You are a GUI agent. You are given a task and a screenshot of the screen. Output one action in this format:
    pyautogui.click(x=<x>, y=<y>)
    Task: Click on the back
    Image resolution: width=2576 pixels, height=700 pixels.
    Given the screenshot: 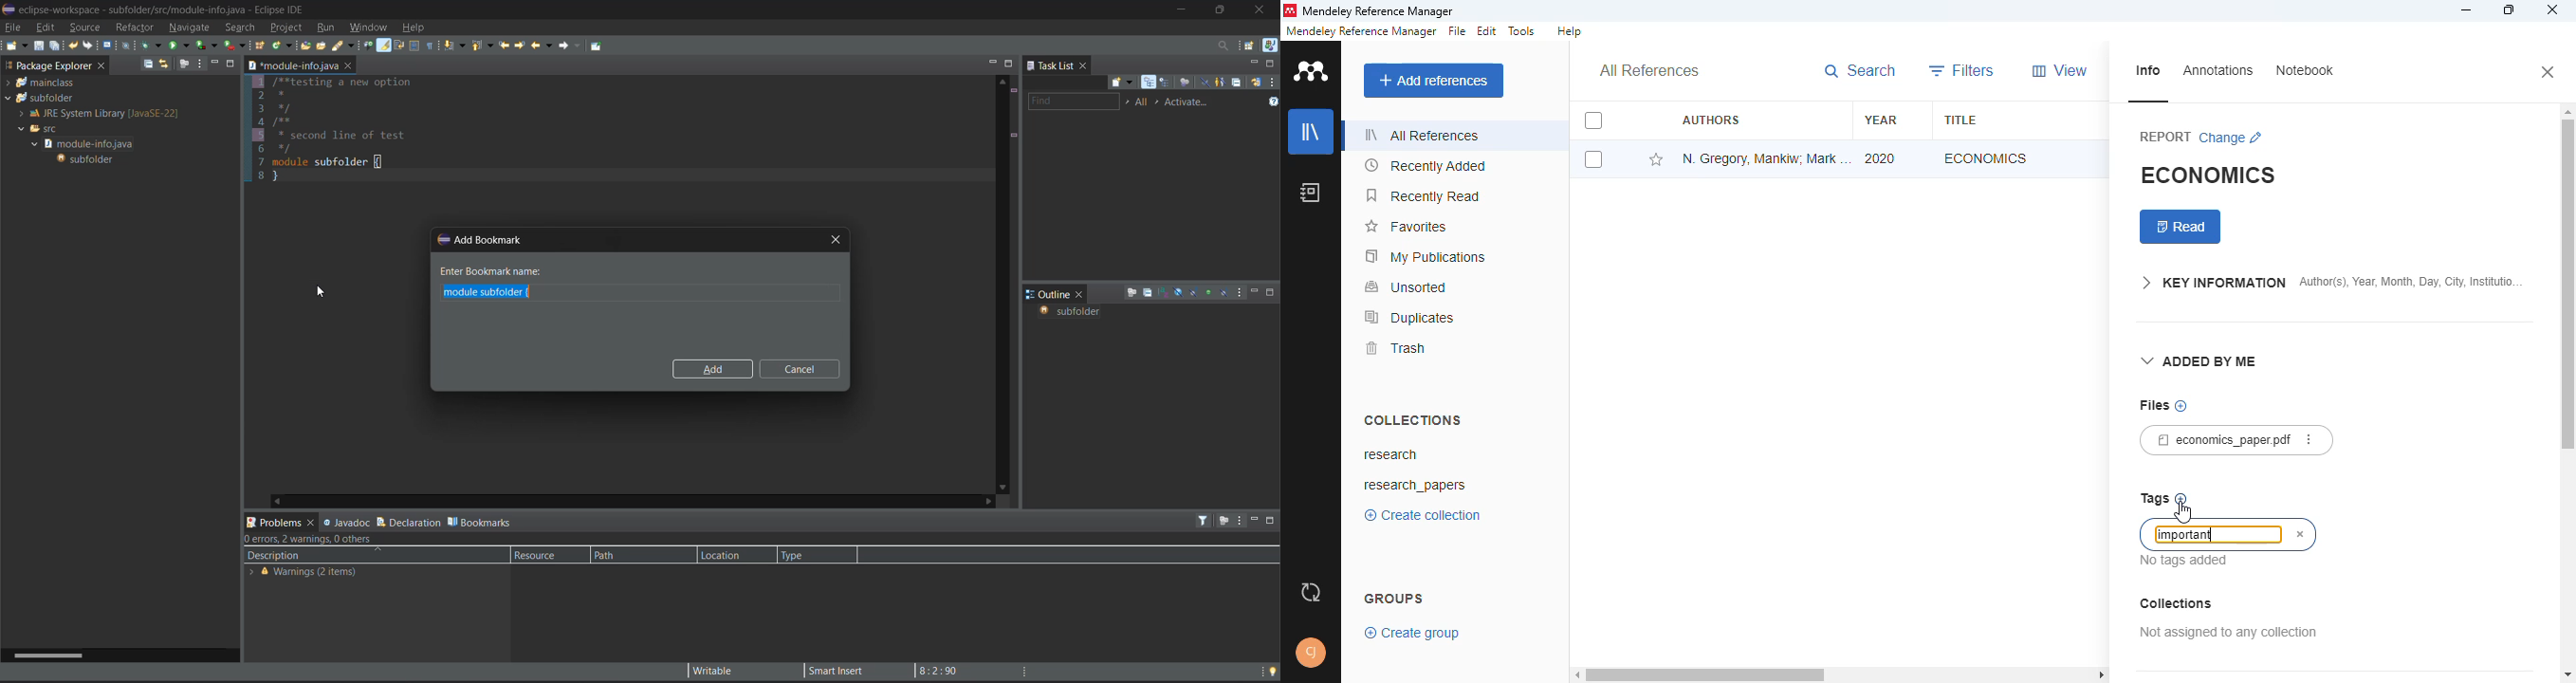 What is the action you would take?
    pyautogui.click(x=539, y=45)
    